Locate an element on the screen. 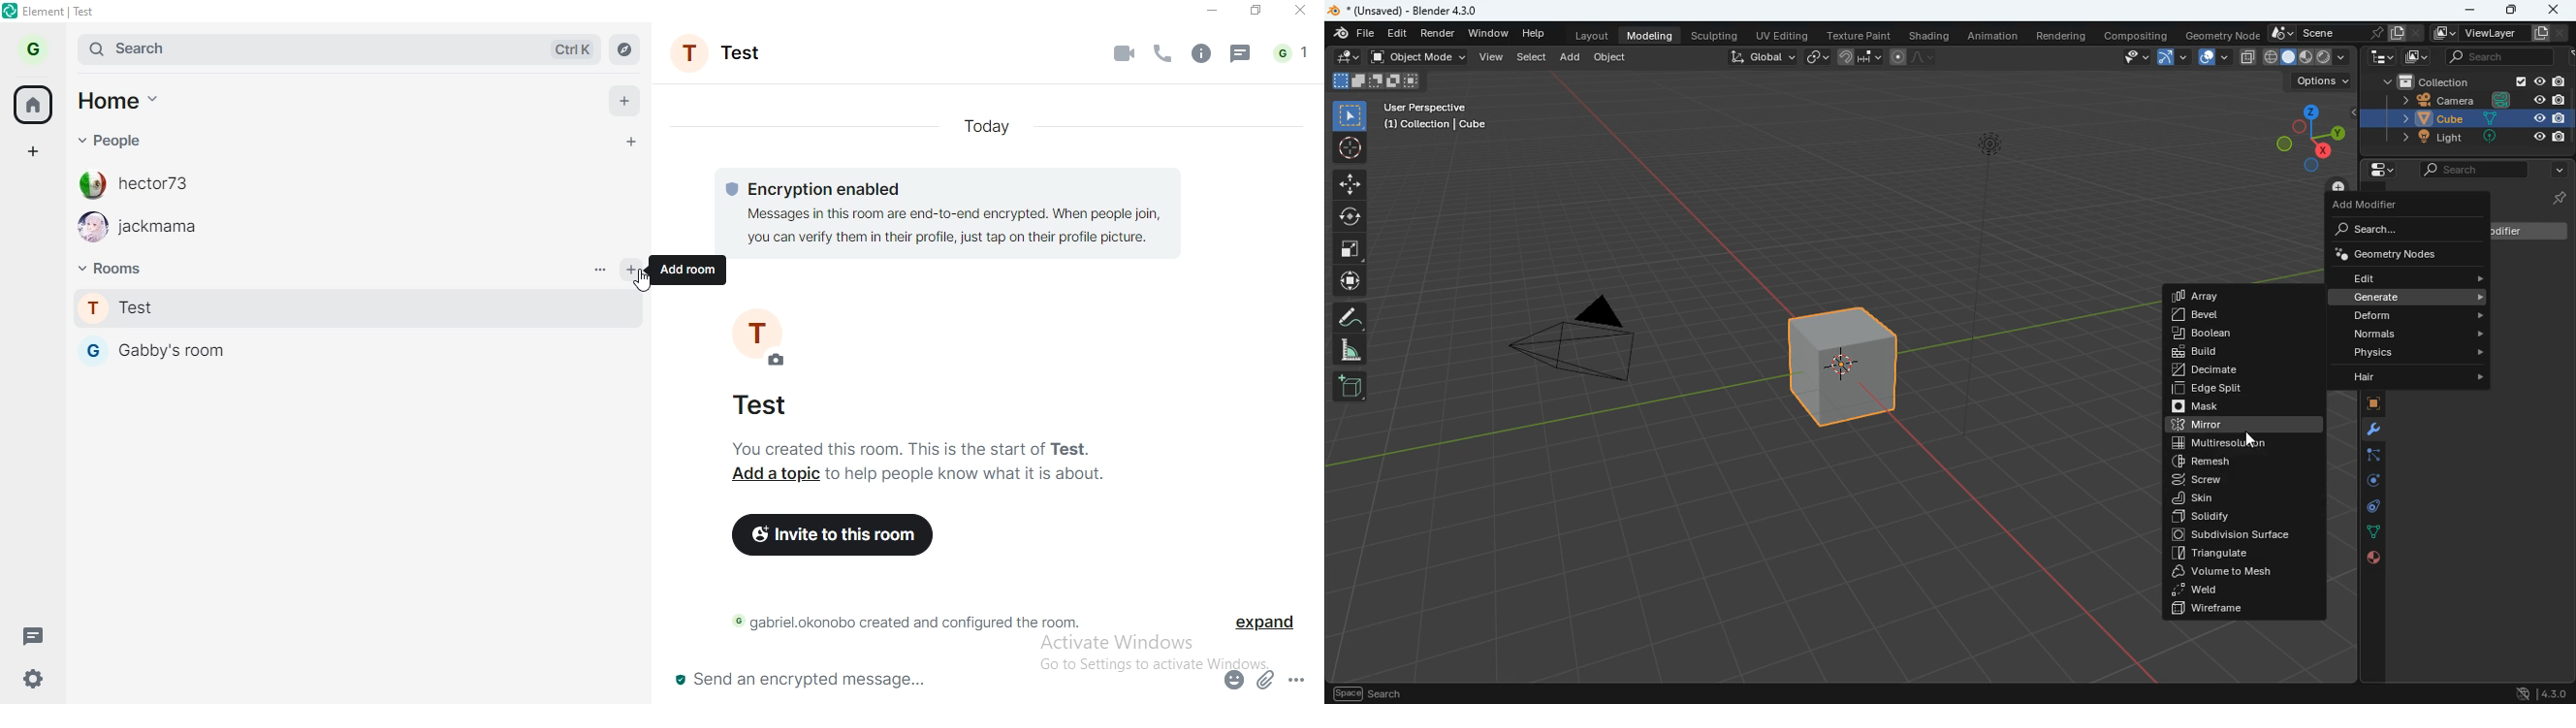  cube is located at coordinates (2365, 404).